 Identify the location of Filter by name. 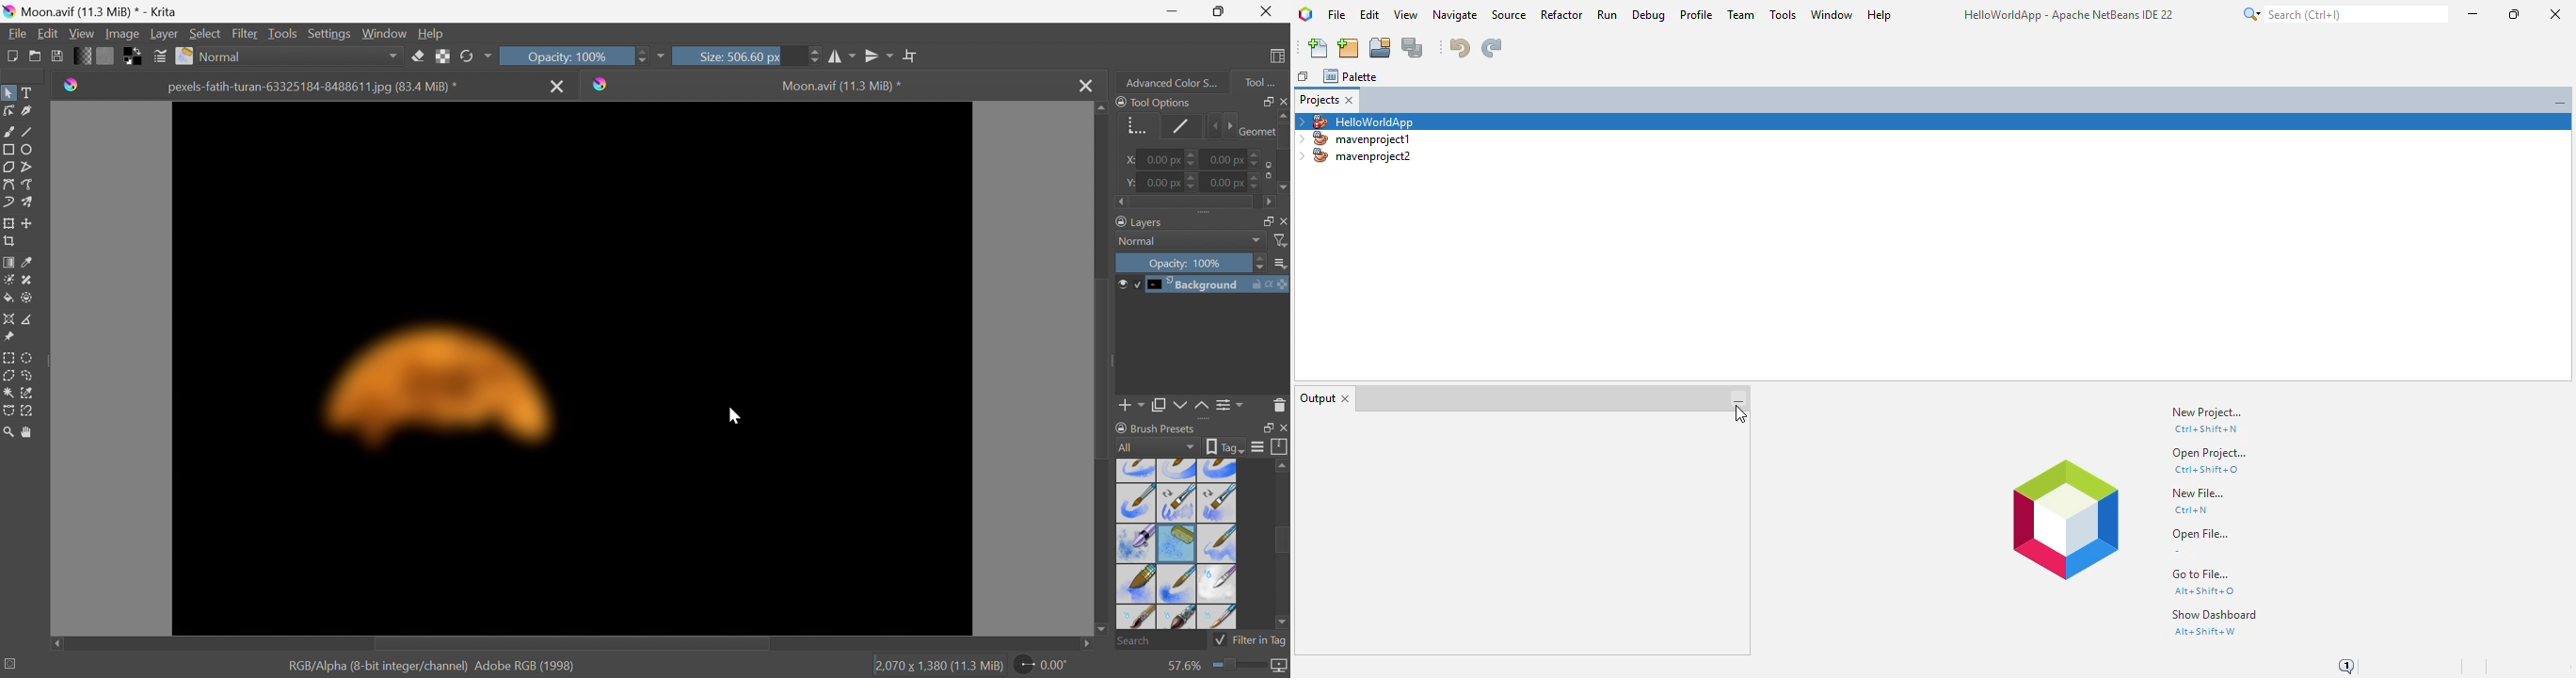
(1281, 239).